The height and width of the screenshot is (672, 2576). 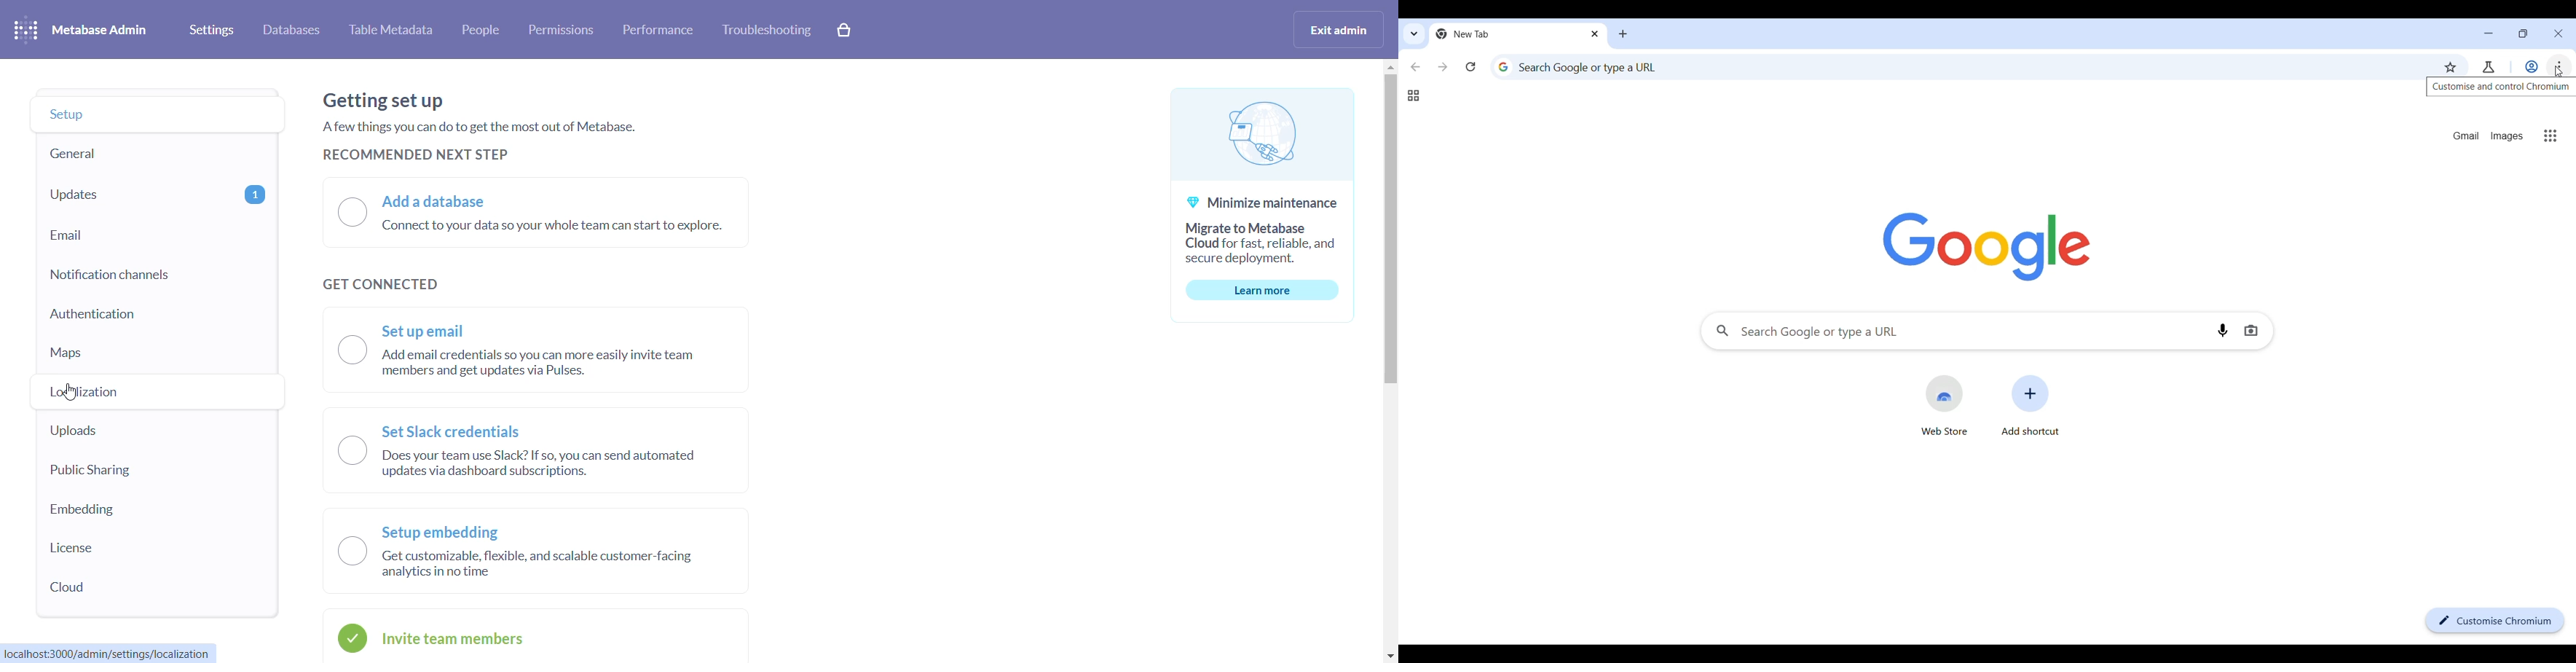 What do you see at coordinates (2503, 88) in the screenshot?
I see `Description of icon clicked on` at bounding box center [2503, 88].